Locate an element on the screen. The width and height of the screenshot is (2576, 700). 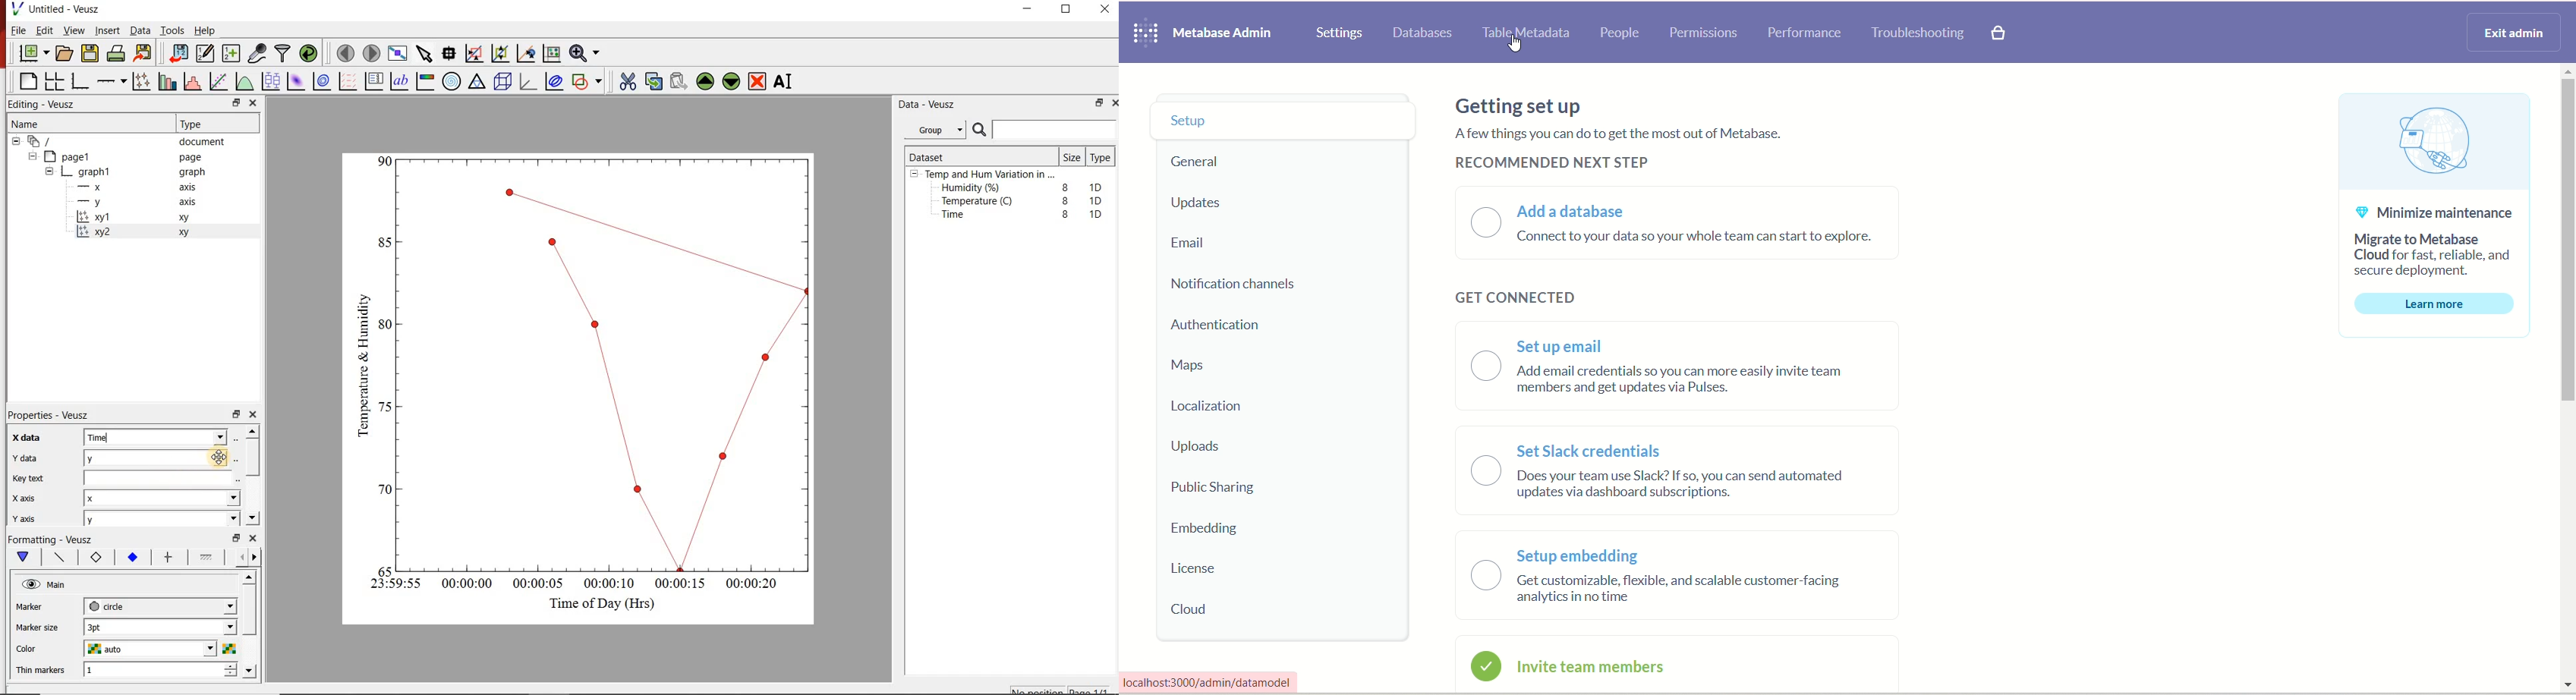
uploads is located at coordinates (1198, 449).